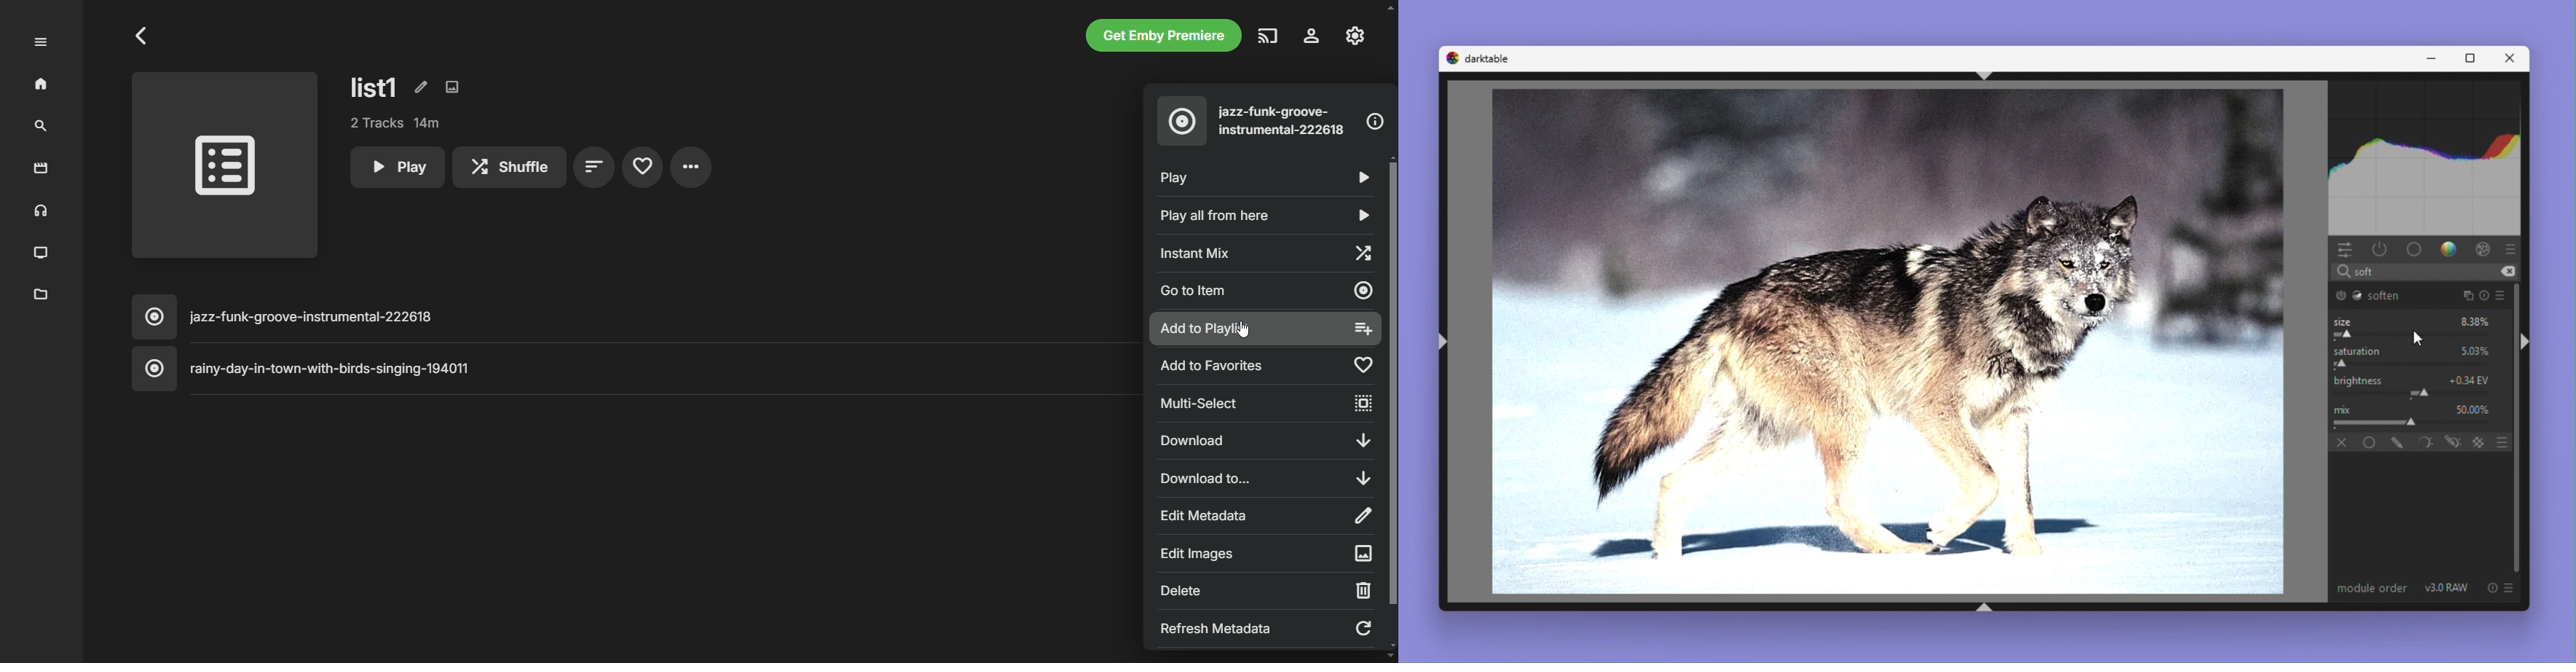 Image resolution: width=2576 pixels, height=672 pixels. What do you see at coordinates (226, 168) in the screenshot?
I see `playlist` at bounding box center [226, 168].